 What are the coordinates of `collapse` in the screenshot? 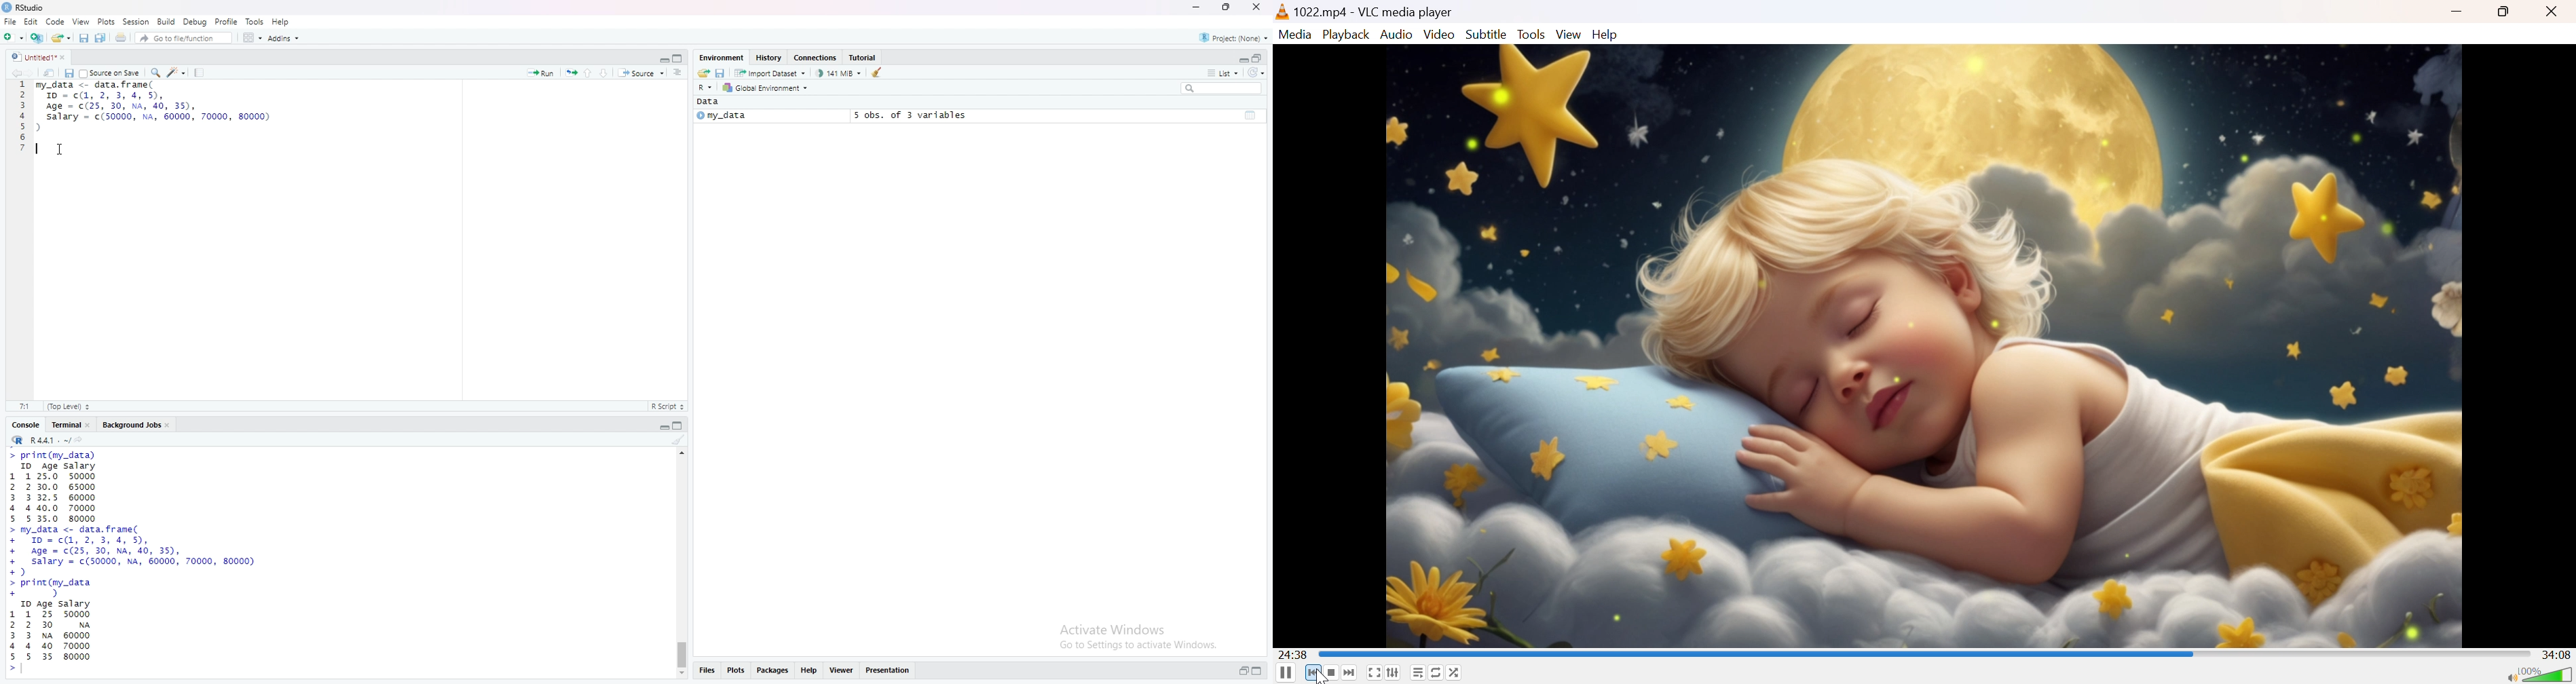 It's located at (681, 426).